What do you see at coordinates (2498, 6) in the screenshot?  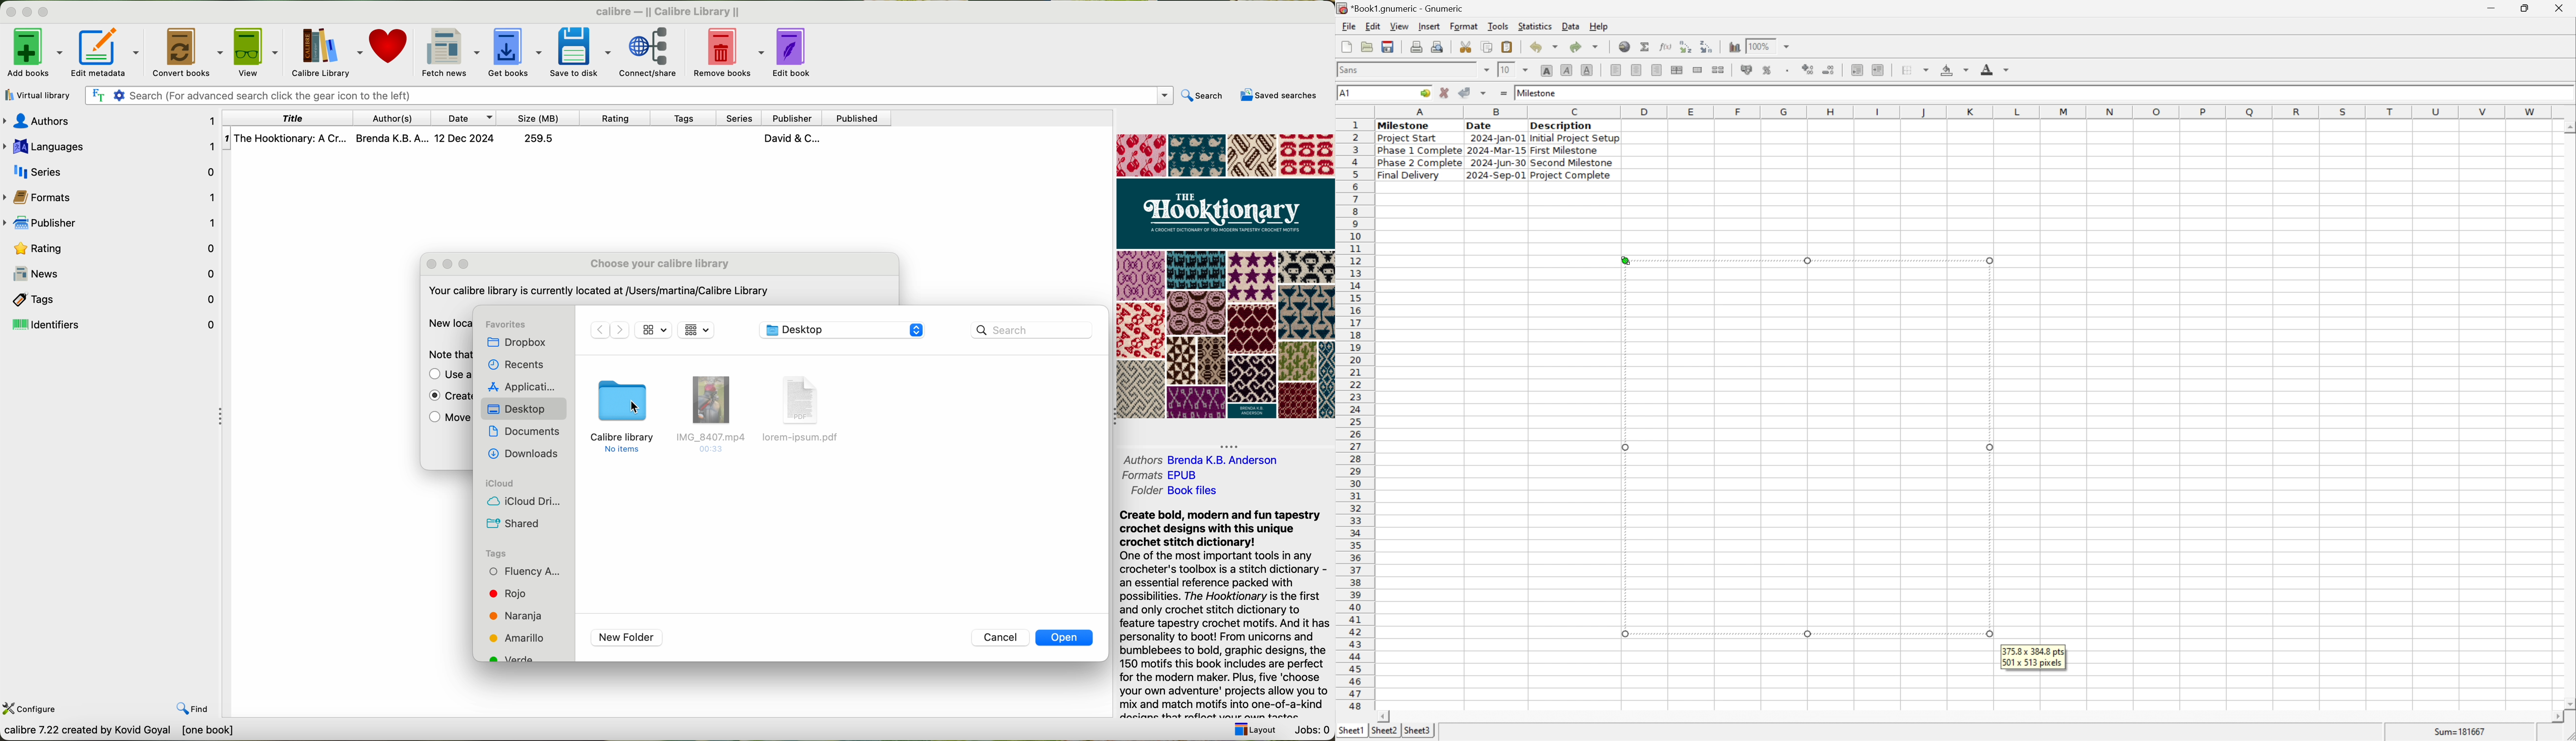 I see `minimize` at bounding box center [2498, 6].